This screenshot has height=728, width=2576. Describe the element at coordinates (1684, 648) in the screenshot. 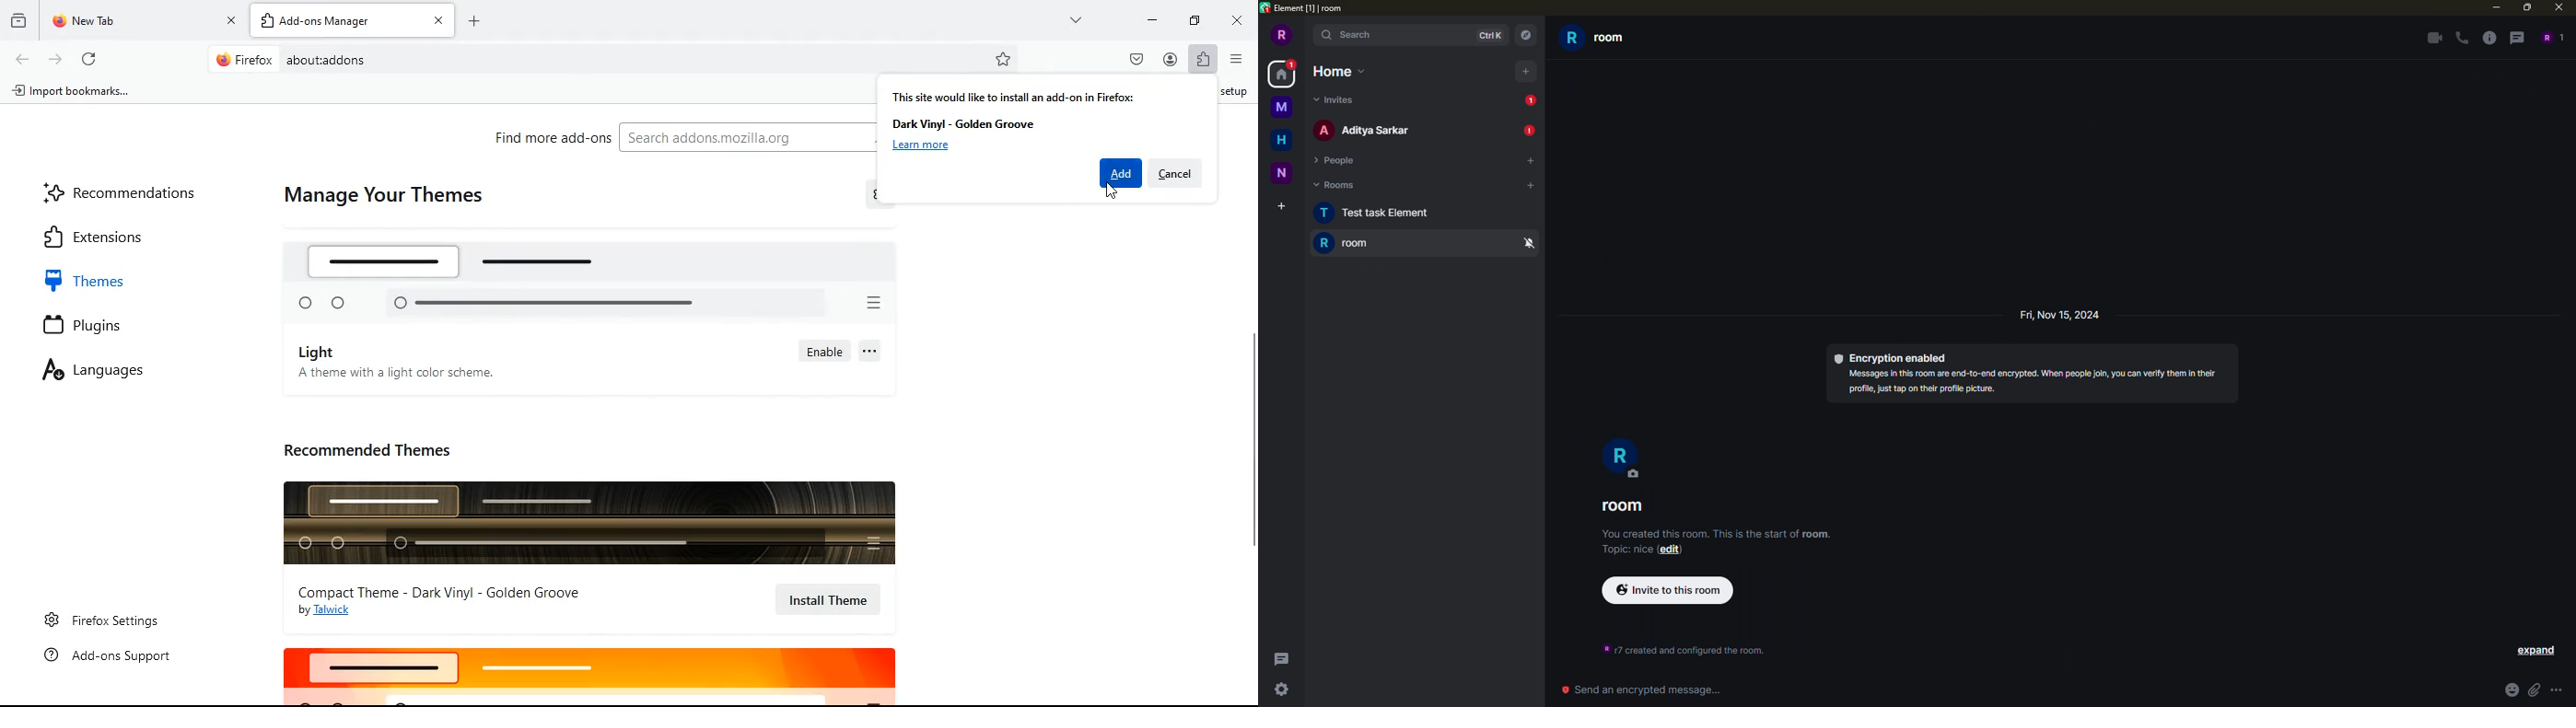

I see `info` at that location.